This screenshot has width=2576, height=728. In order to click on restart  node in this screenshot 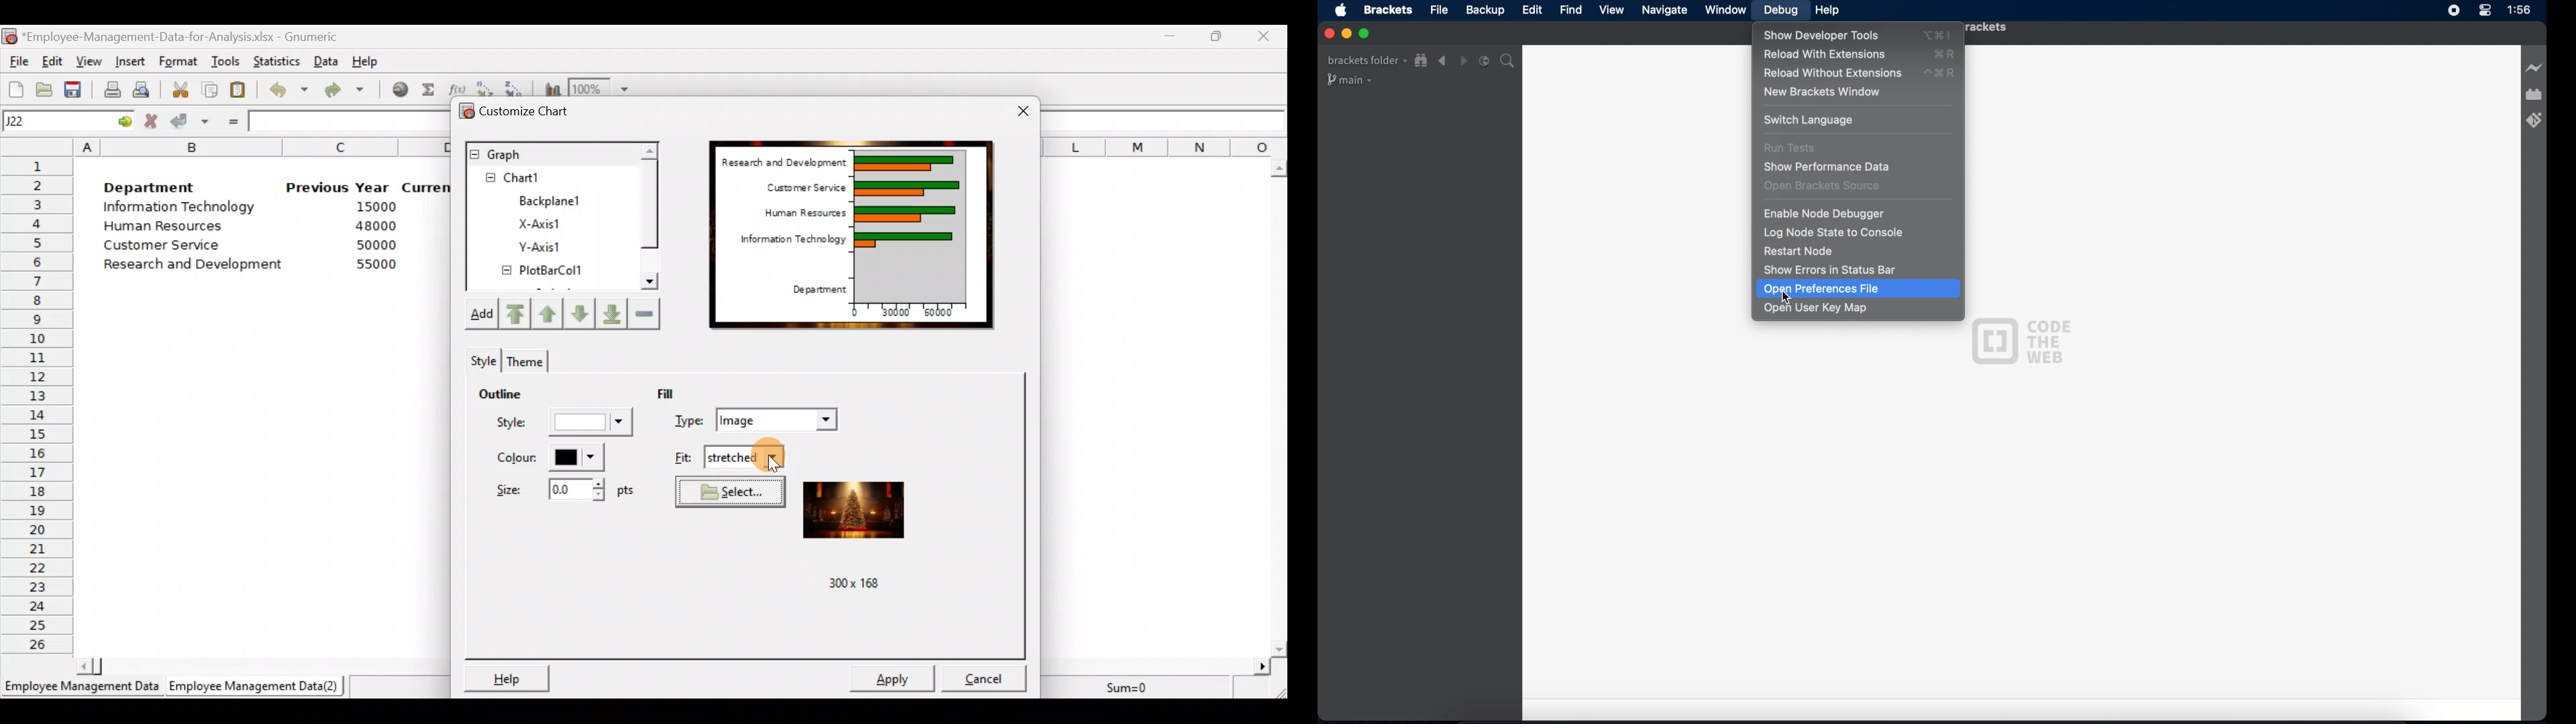, I will do `click(1799, 251)`.